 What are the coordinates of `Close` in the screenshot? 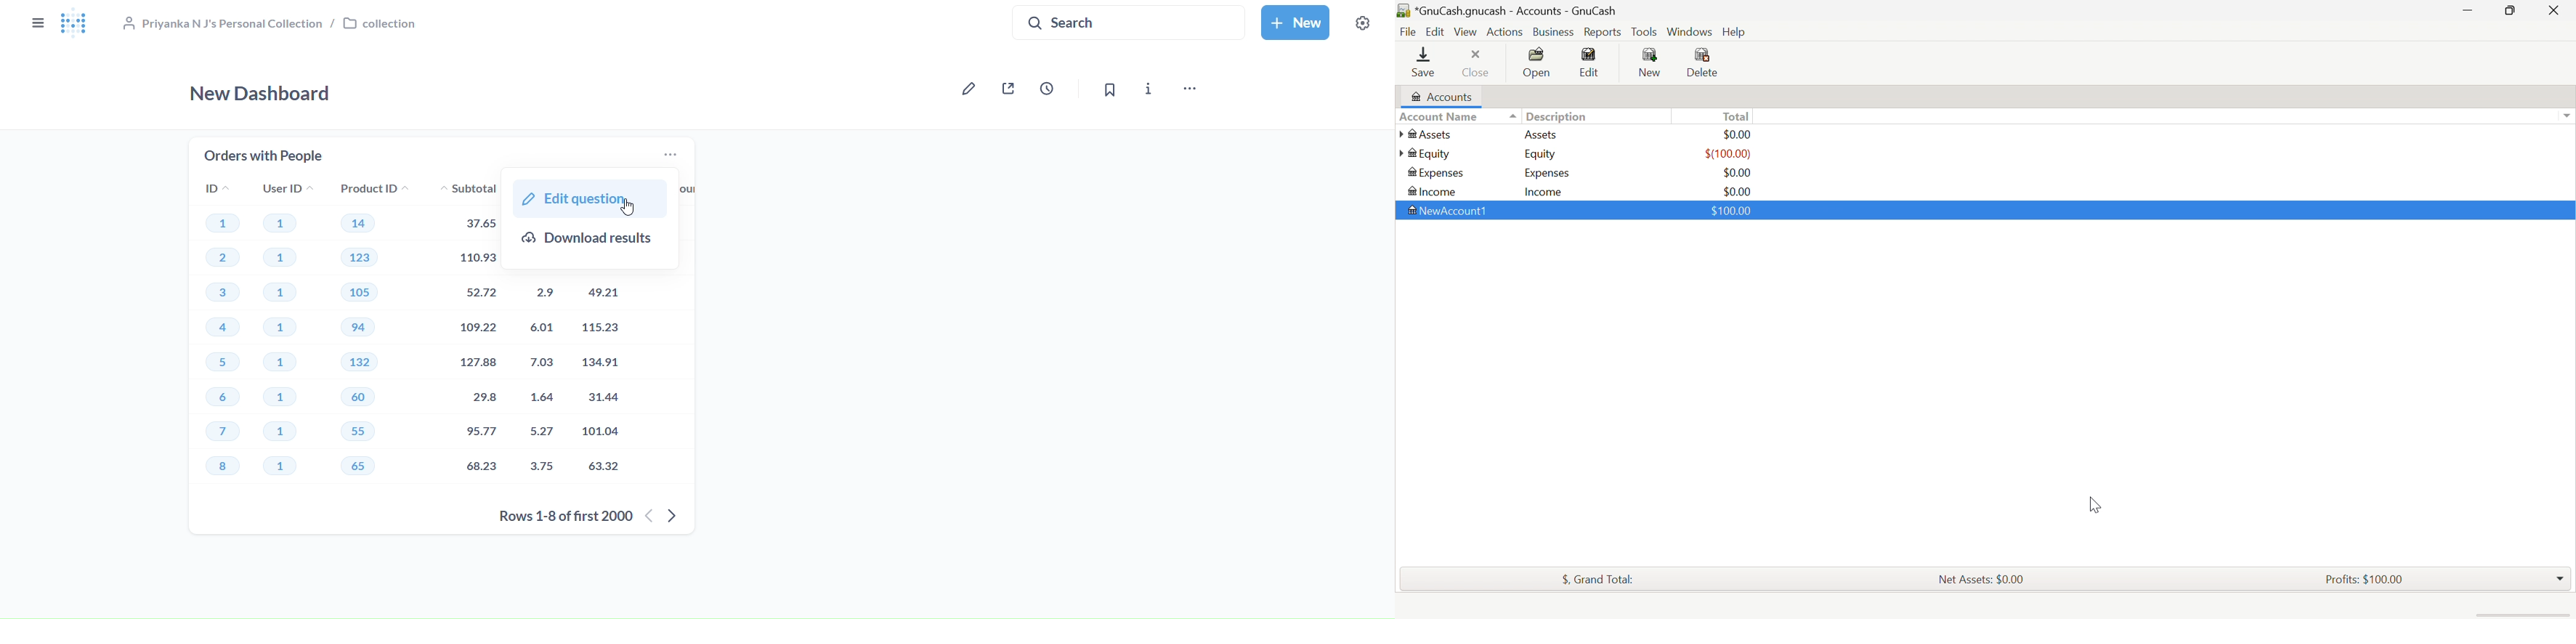 It's located at (1478, 63).